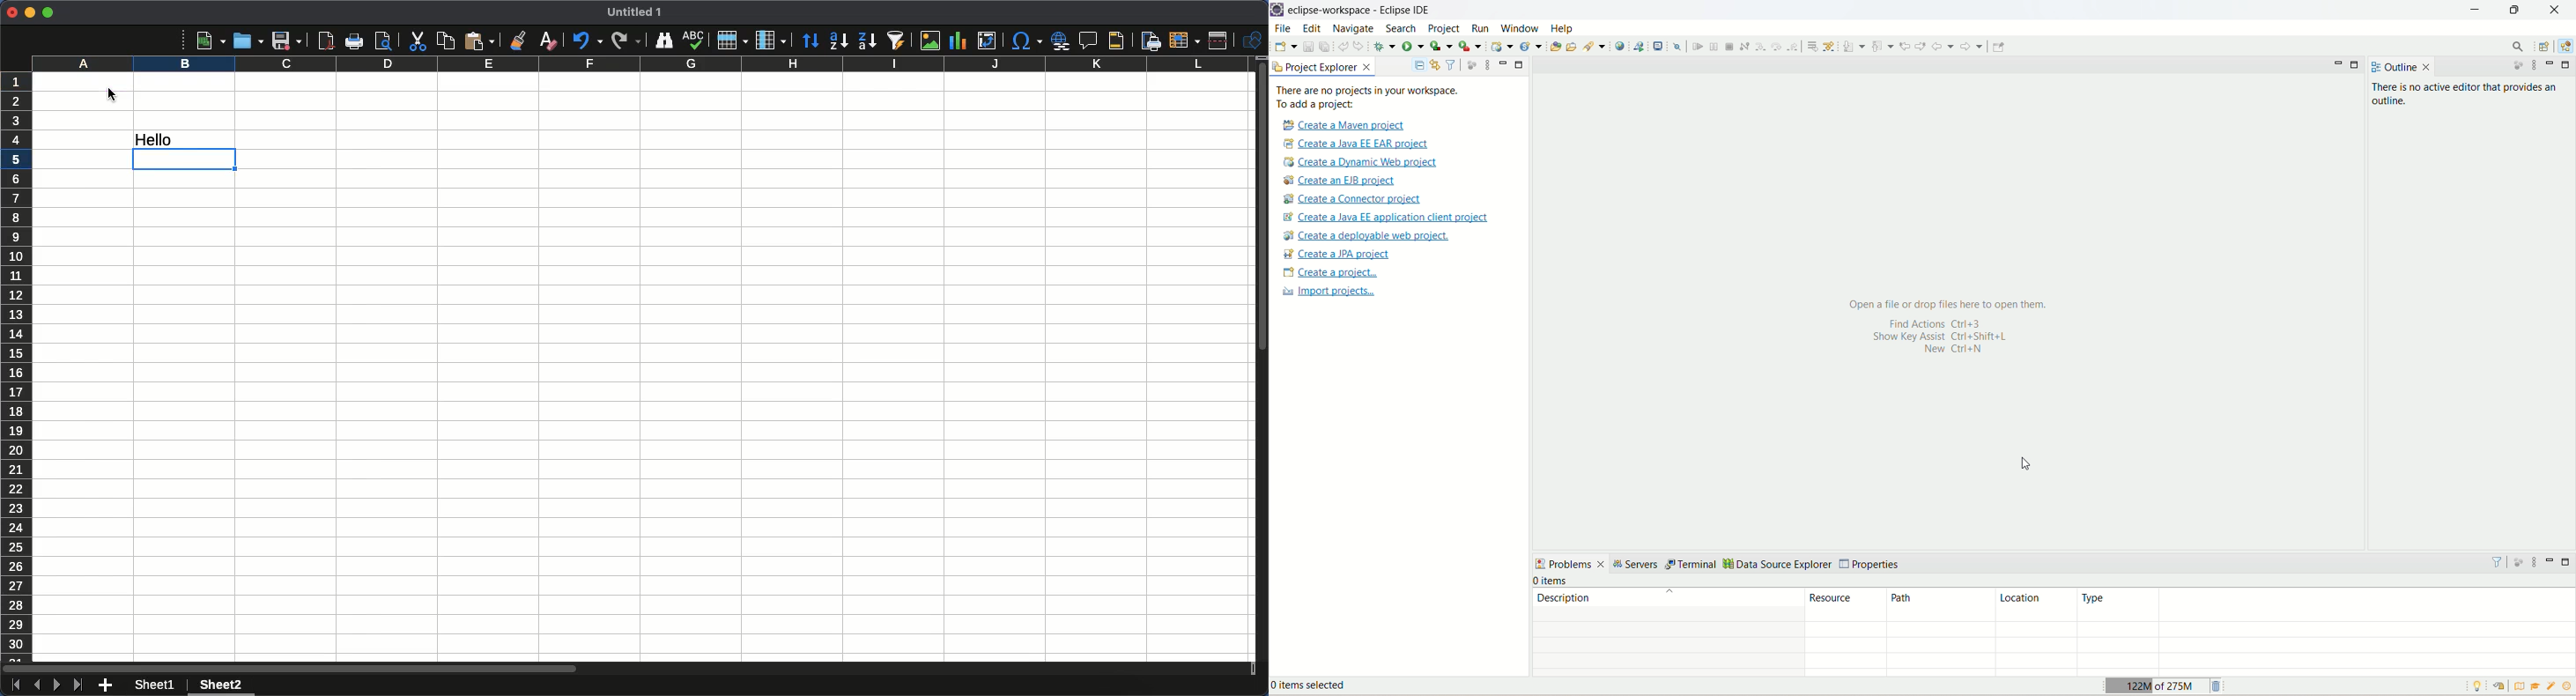  Describe the element at coordinates (1062, 41) in the screenshot. I see `Hyperlink` at that location.